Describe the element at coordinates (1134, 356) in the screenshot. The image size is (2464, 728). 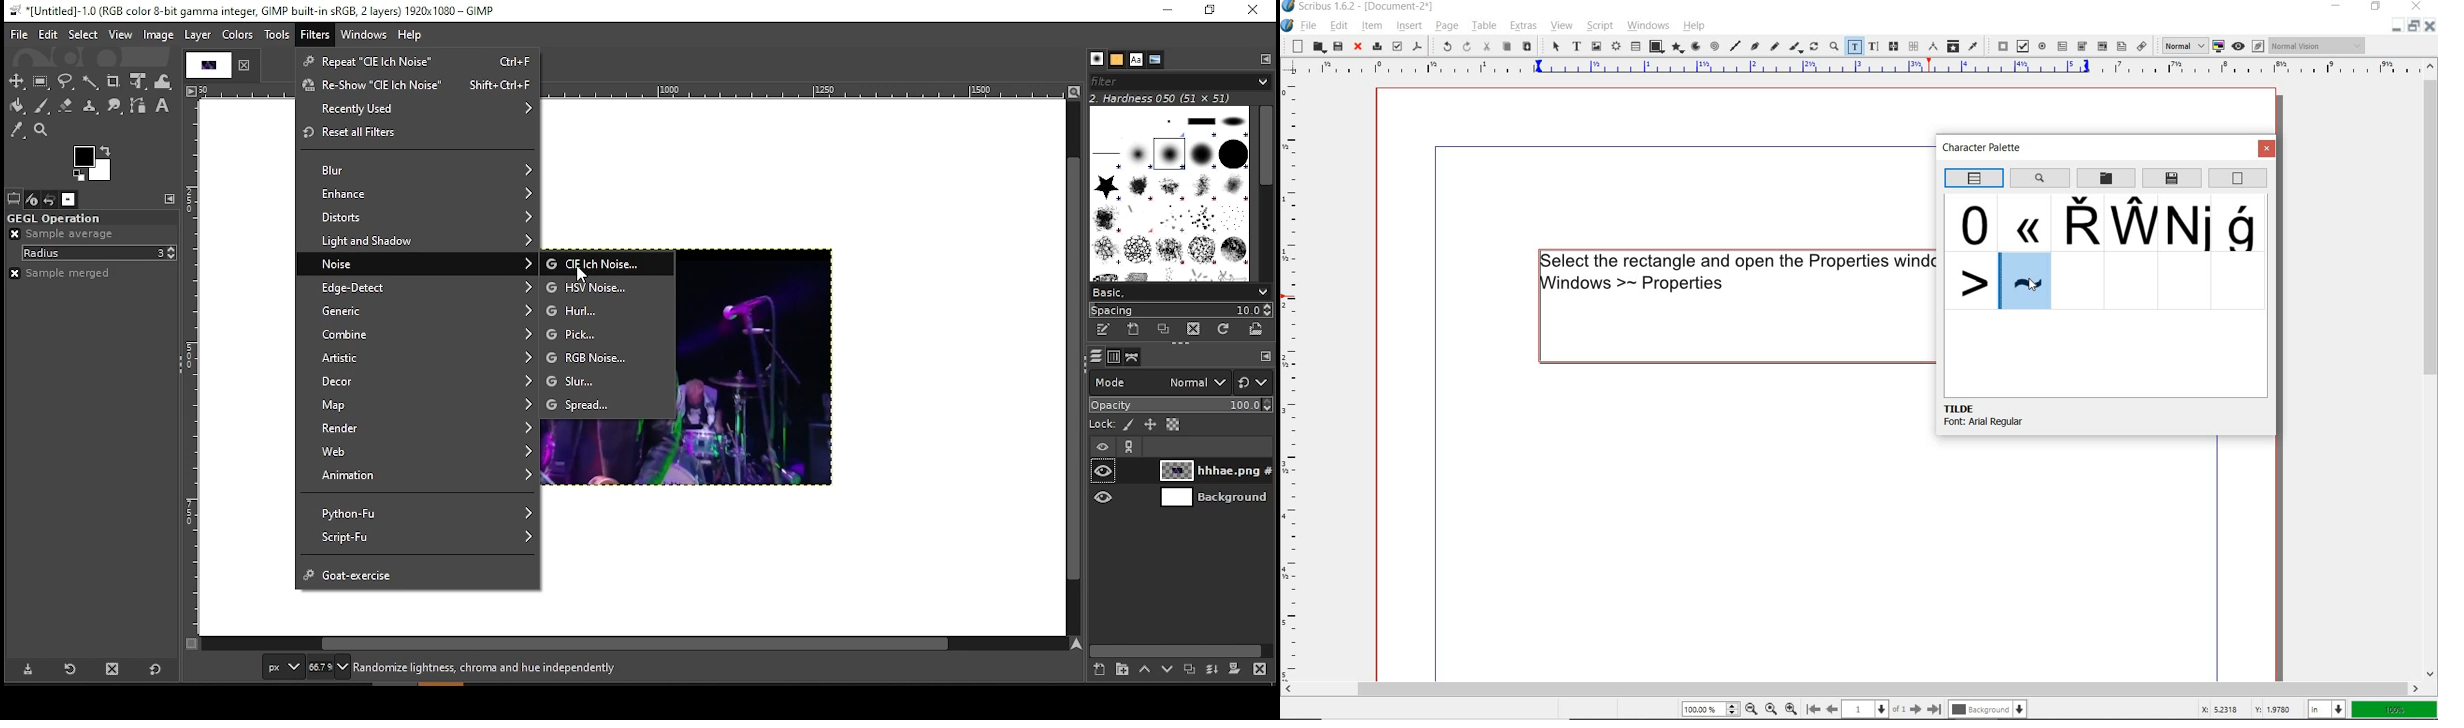
I see `paths` at that location.